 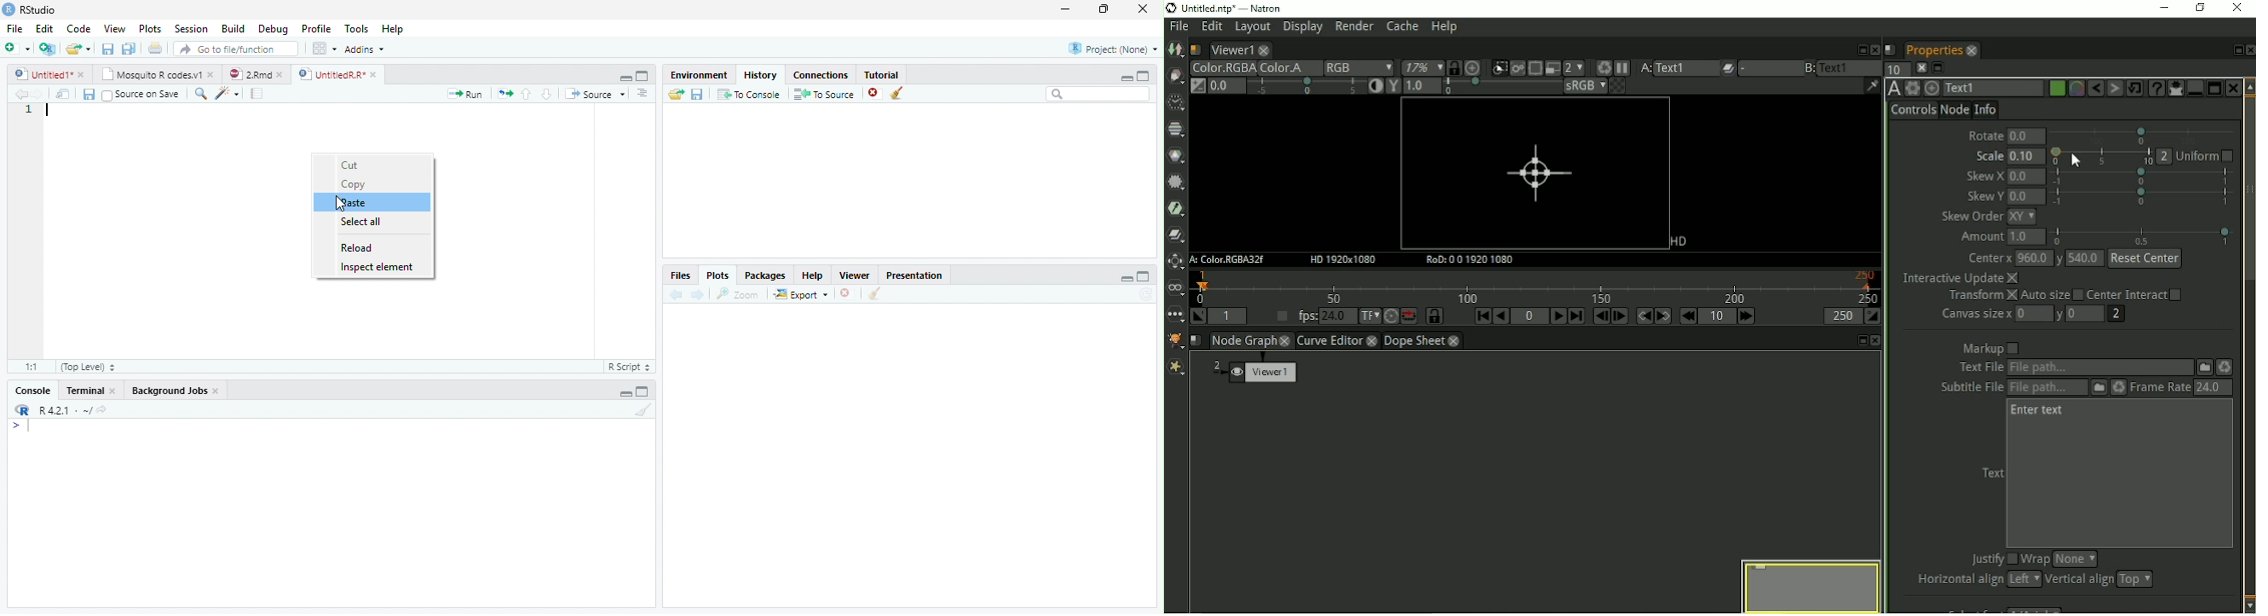 What do you see at coordinates (116, 391) in the screenshot?
I see `close` at bounding box center [116, 391].